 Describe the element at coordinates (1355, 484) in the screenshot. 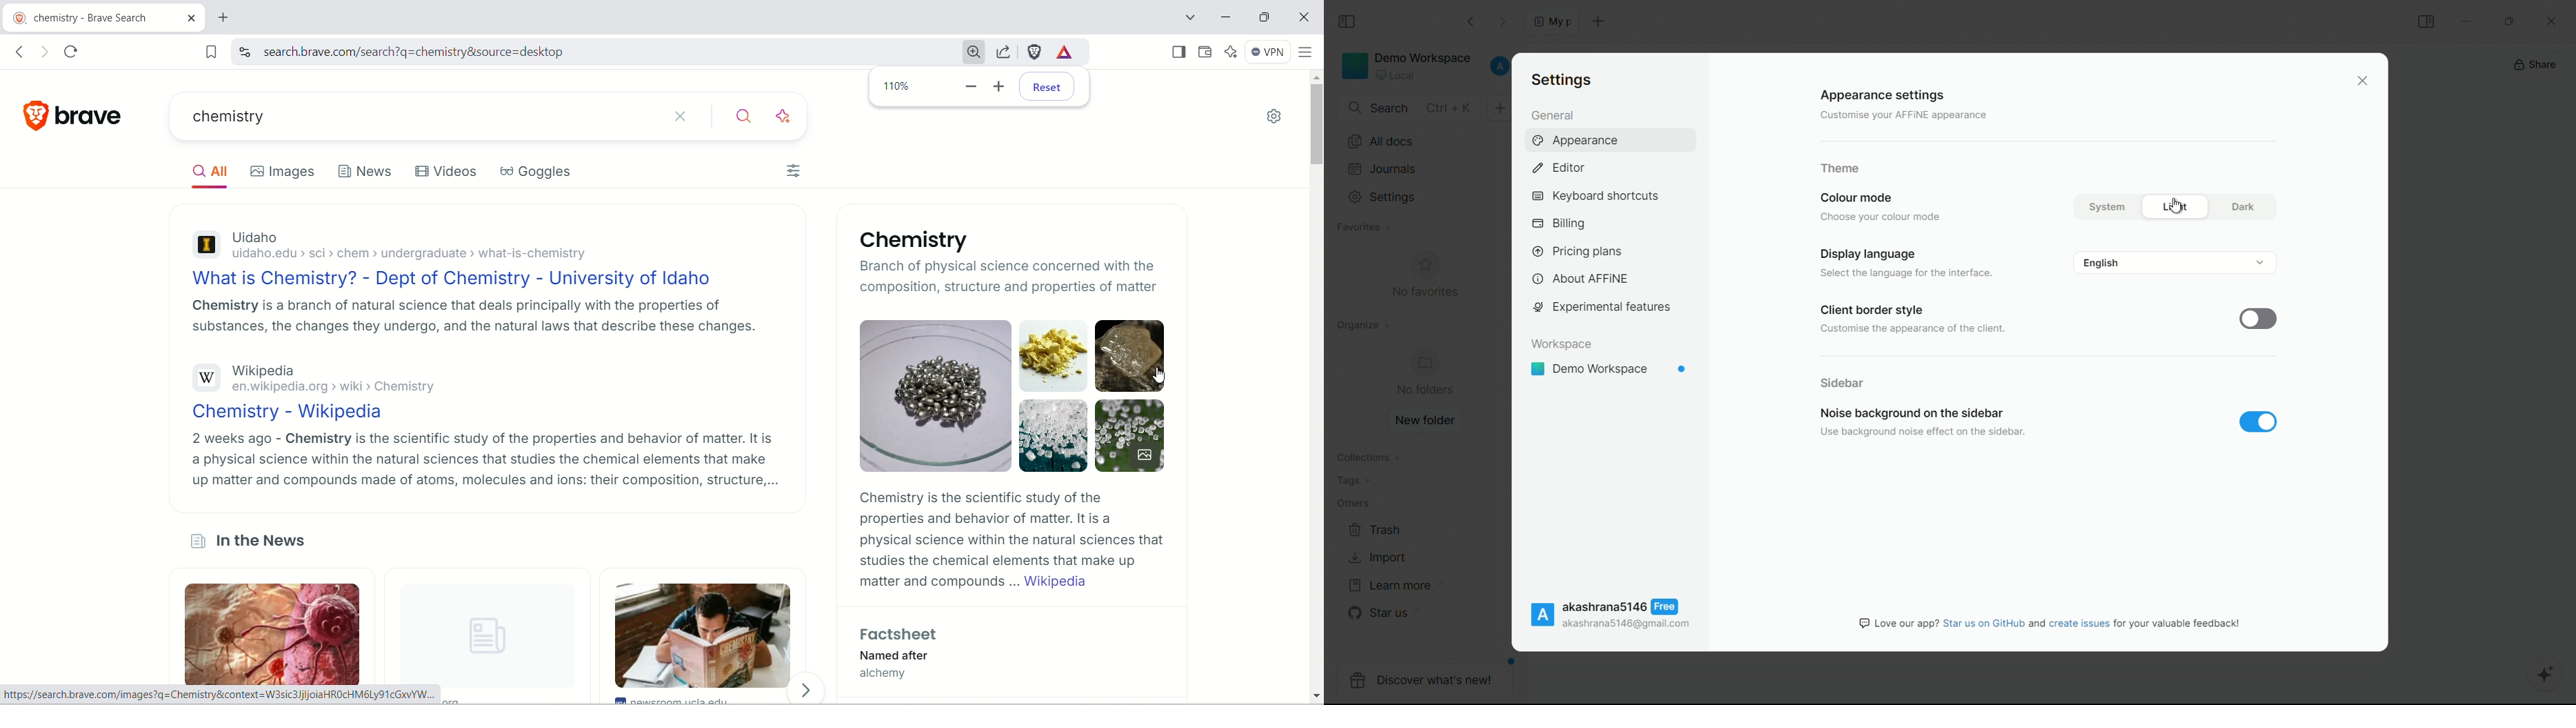

I see `tags` at that location.